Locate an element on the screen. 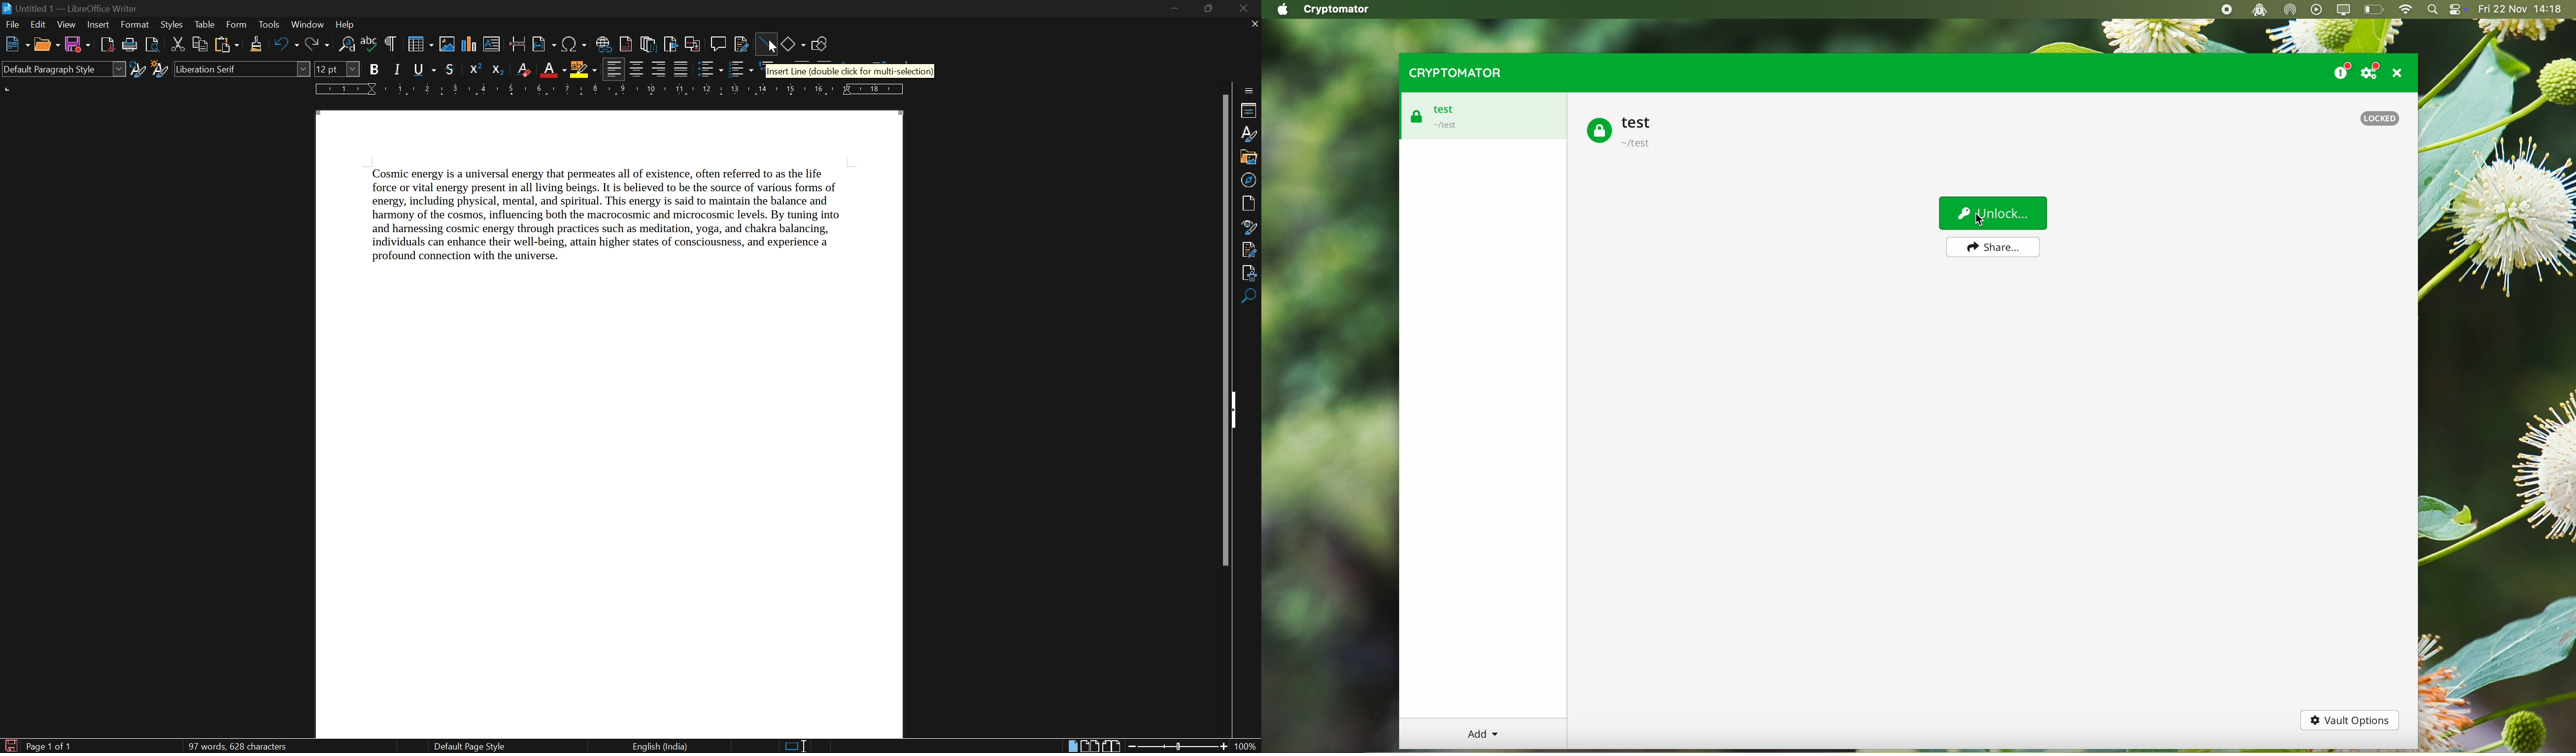 The height and width of the screenshot is (756, 2576). subscript is located at coordinates (497, 69).